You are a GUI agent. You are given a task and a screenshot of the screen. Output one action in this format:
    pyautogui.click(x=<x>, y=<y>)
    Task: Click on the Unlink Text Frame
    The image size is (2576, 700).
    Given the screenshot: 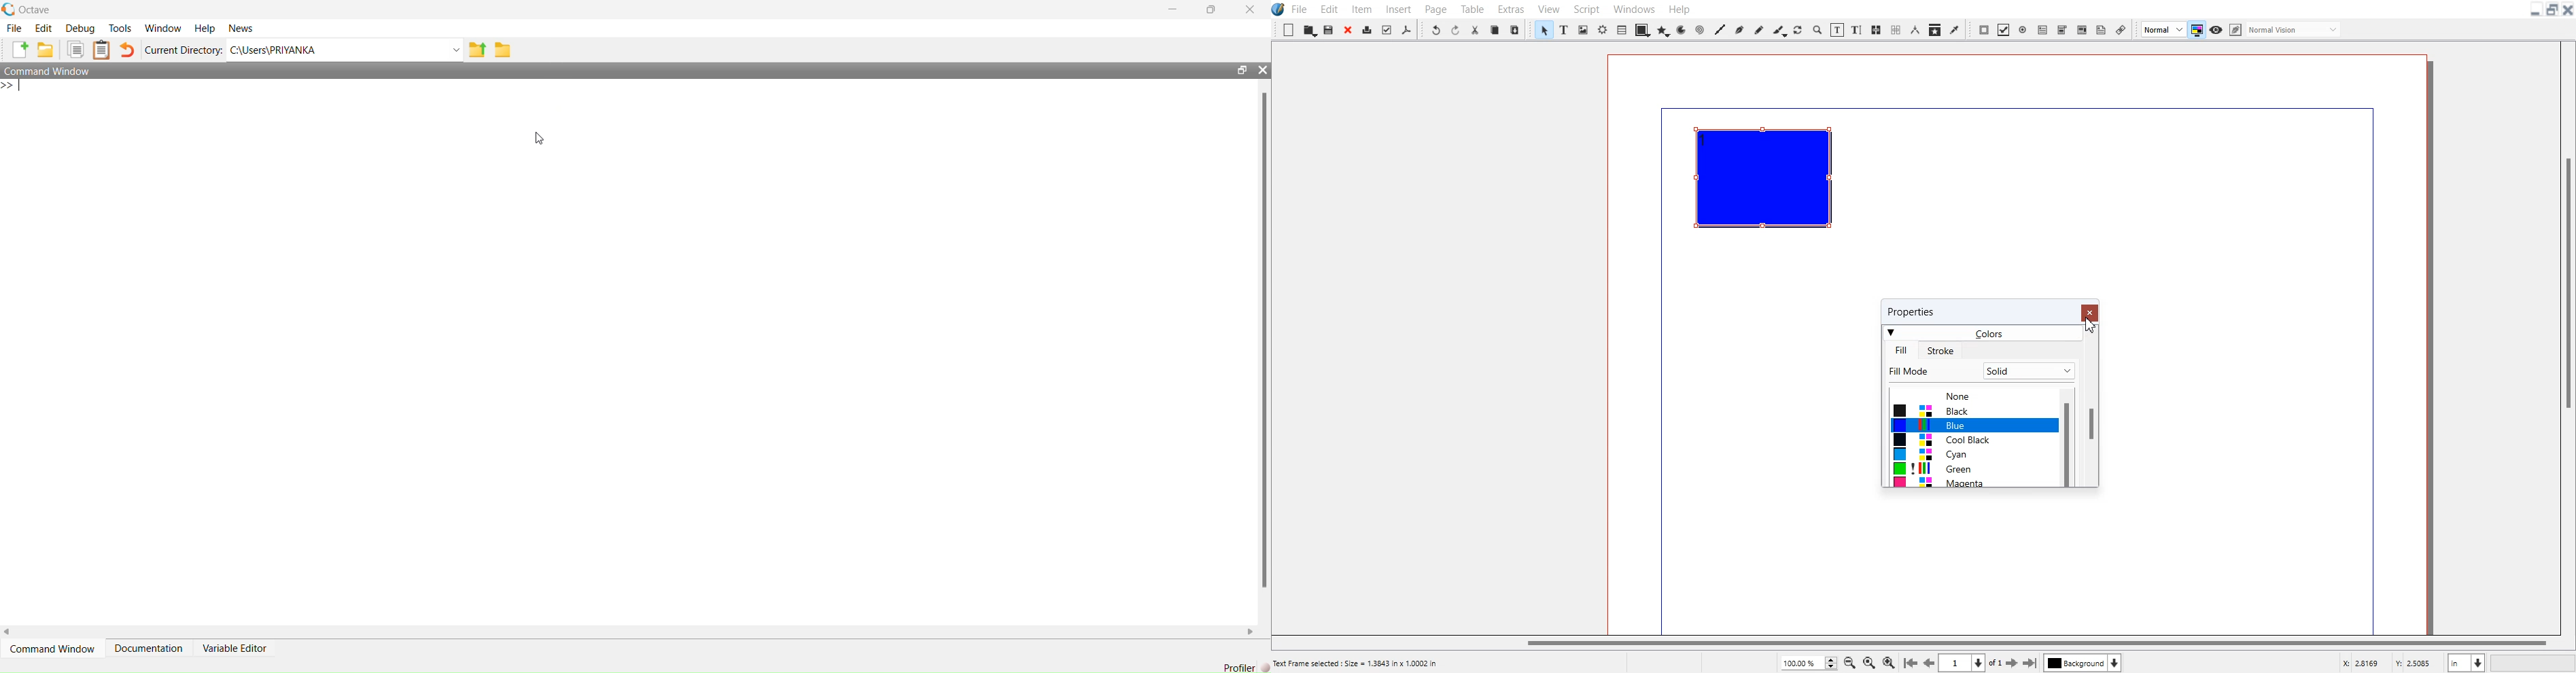 What is the action you would take?
    pyautogui.click(x=1894, y=30)
    